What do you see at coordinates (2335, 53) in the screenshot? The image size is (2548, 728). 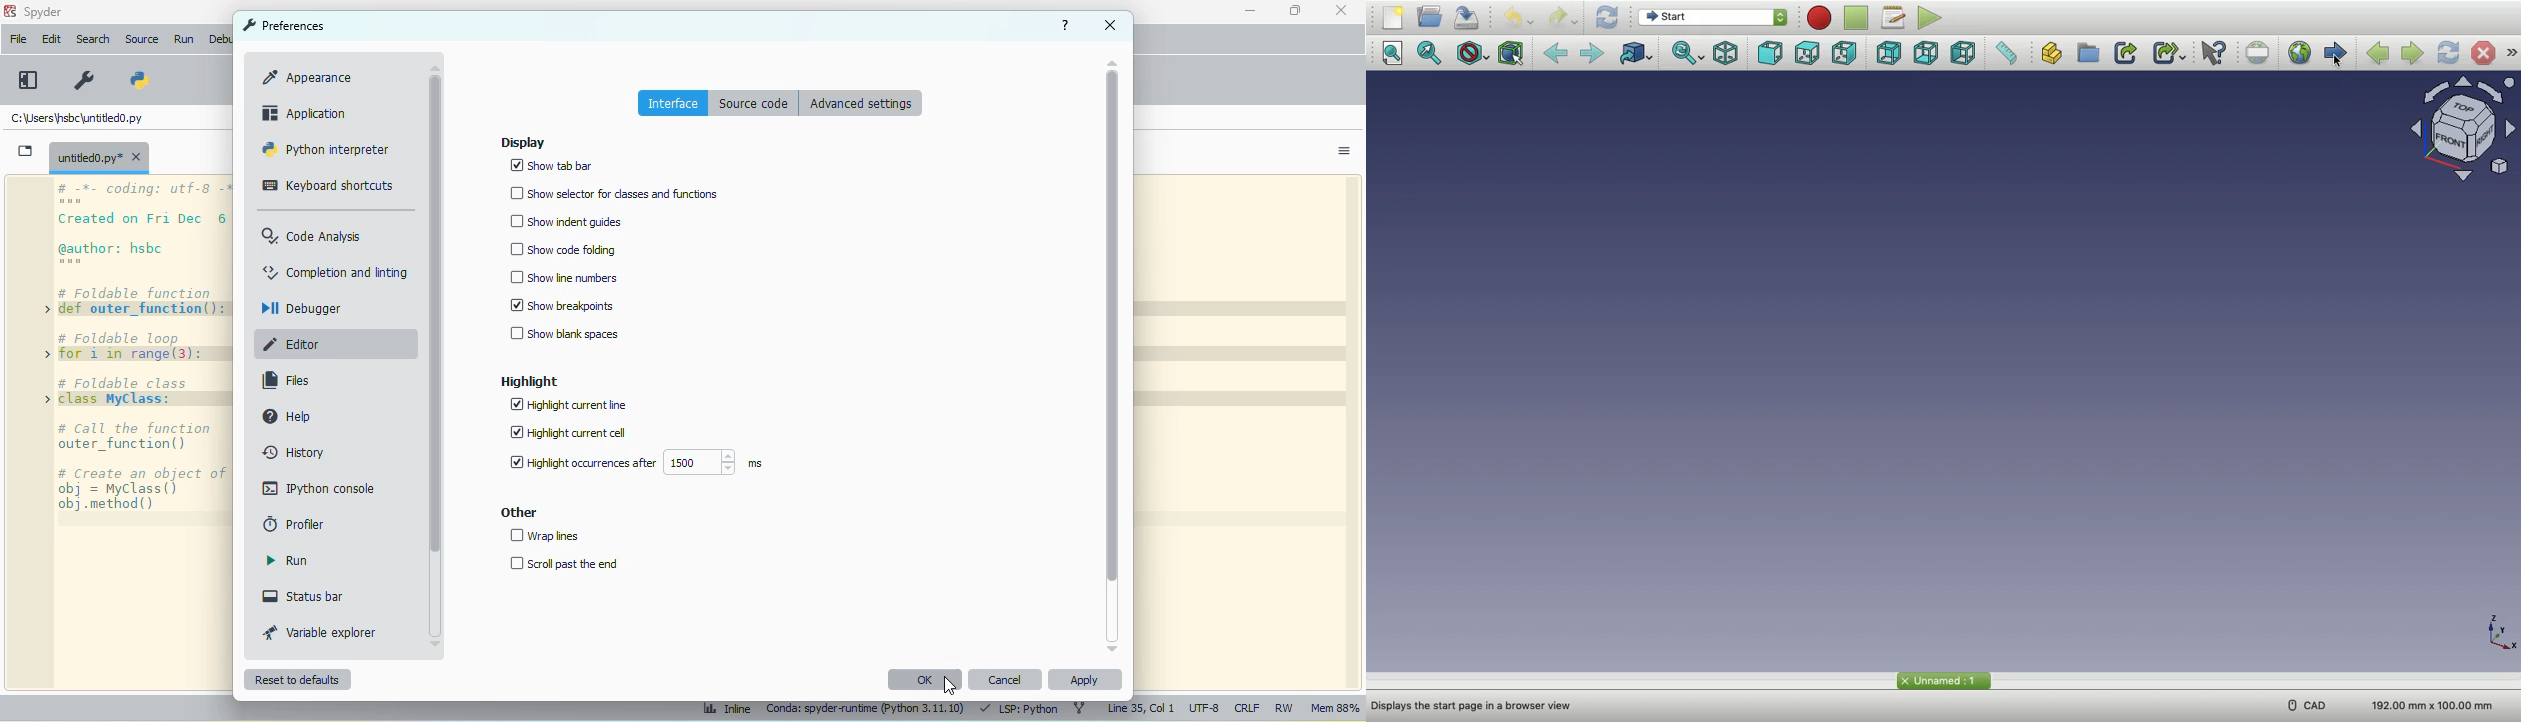 I see `Start page` at bounding box center [2335, 53].